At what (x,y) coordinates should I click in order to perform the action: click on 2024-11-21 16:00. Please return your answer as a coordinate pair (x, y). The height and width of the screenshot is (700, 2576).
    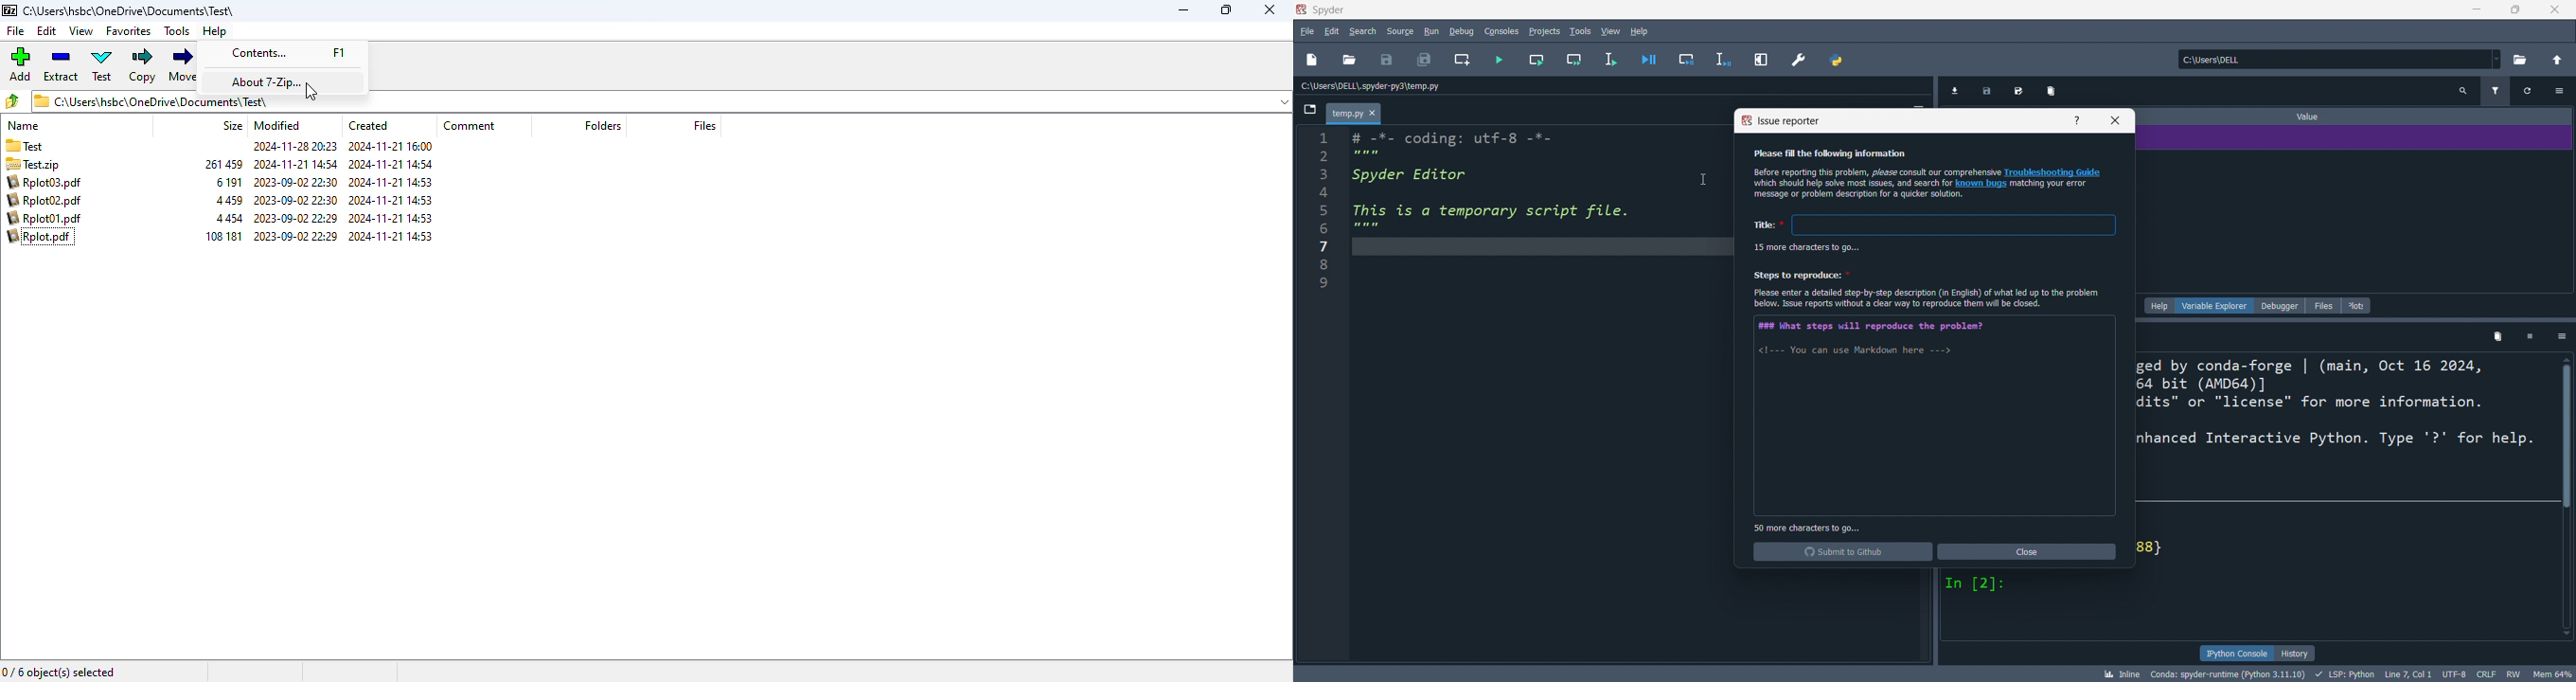
    Looking at the image, I should click on (394, 146).